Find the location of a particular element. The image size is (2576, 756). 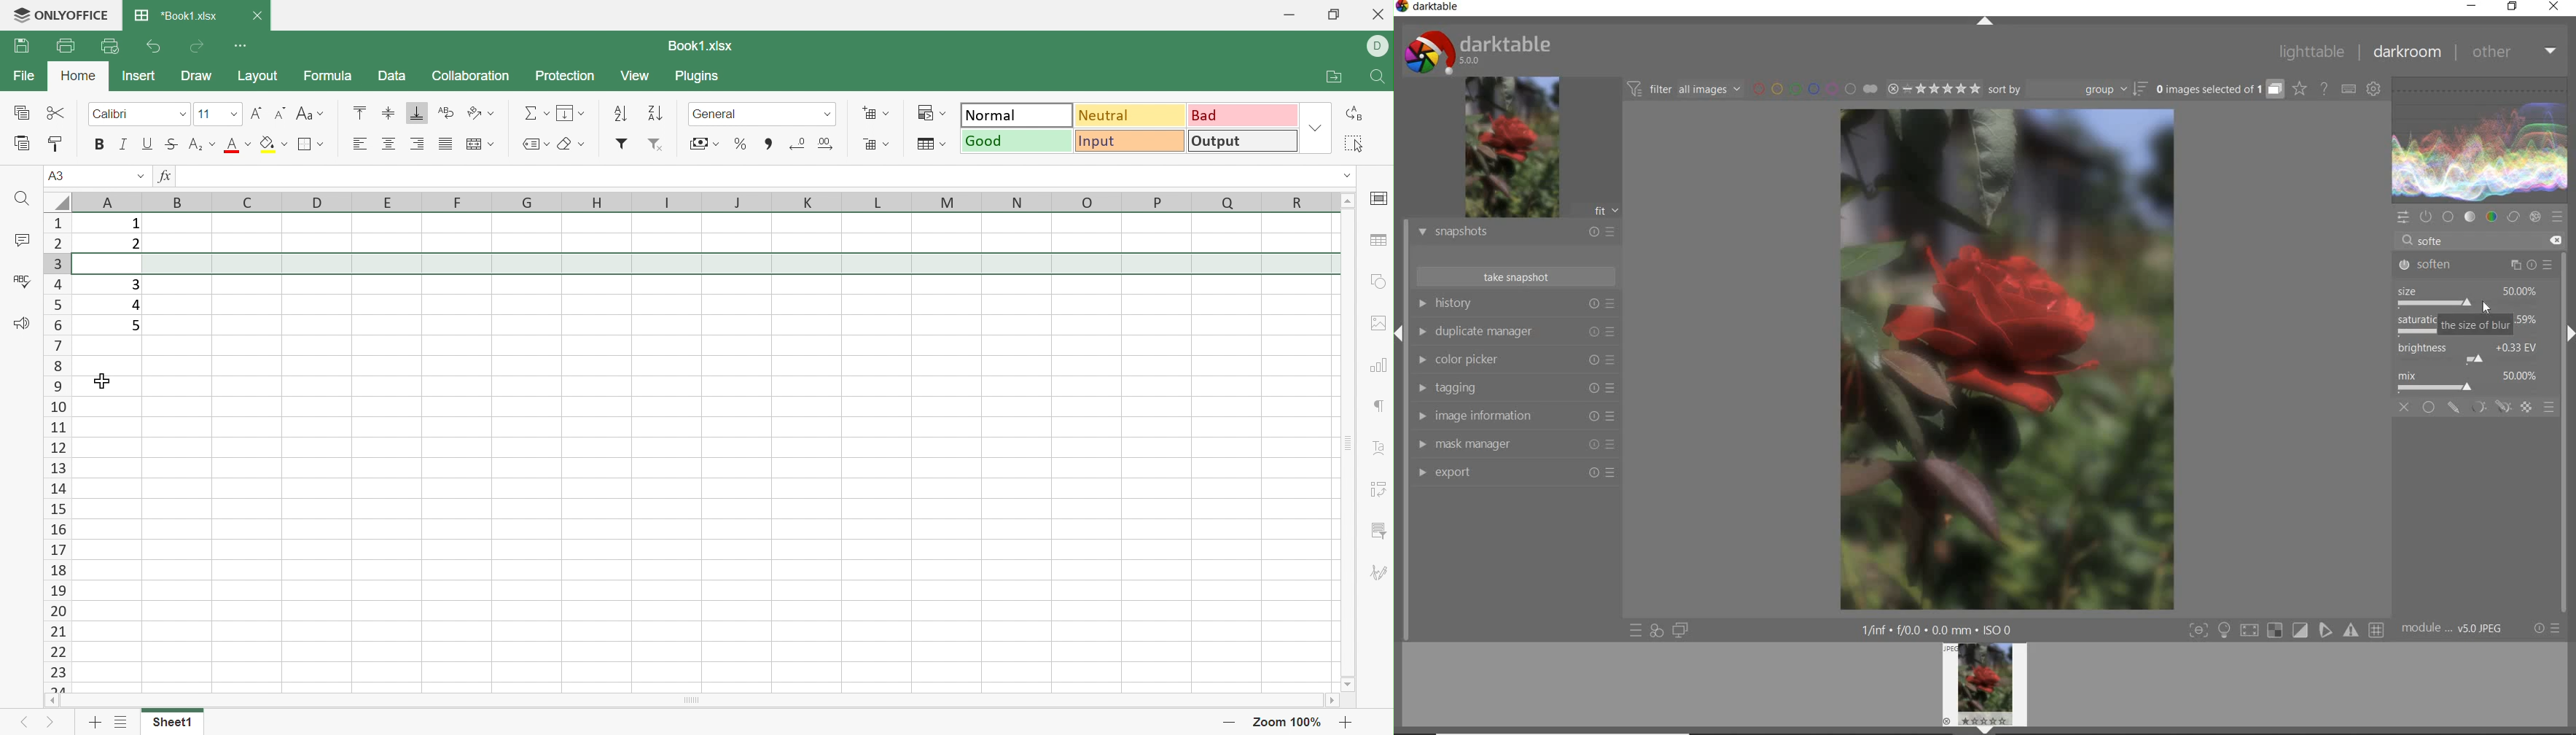

List of sheets is located at coordinates (120, 720).